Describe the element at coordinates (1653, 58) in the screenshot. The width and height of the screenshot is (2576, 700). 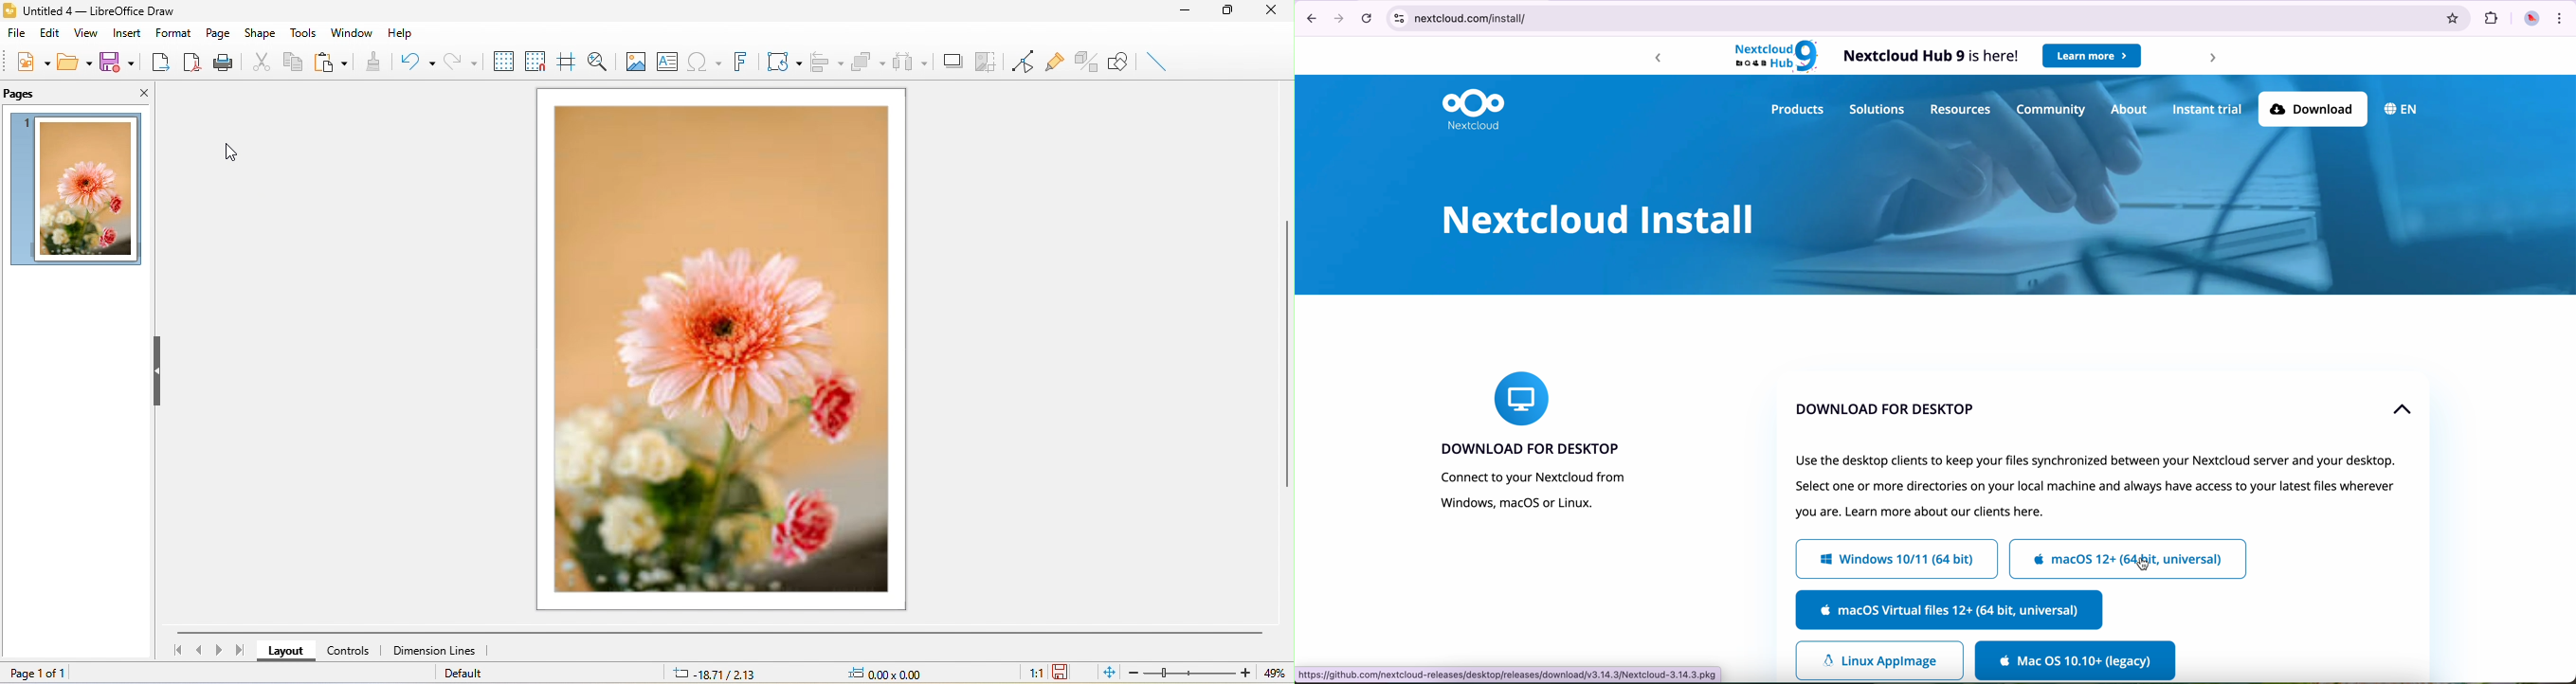
I see `backward` at that location.